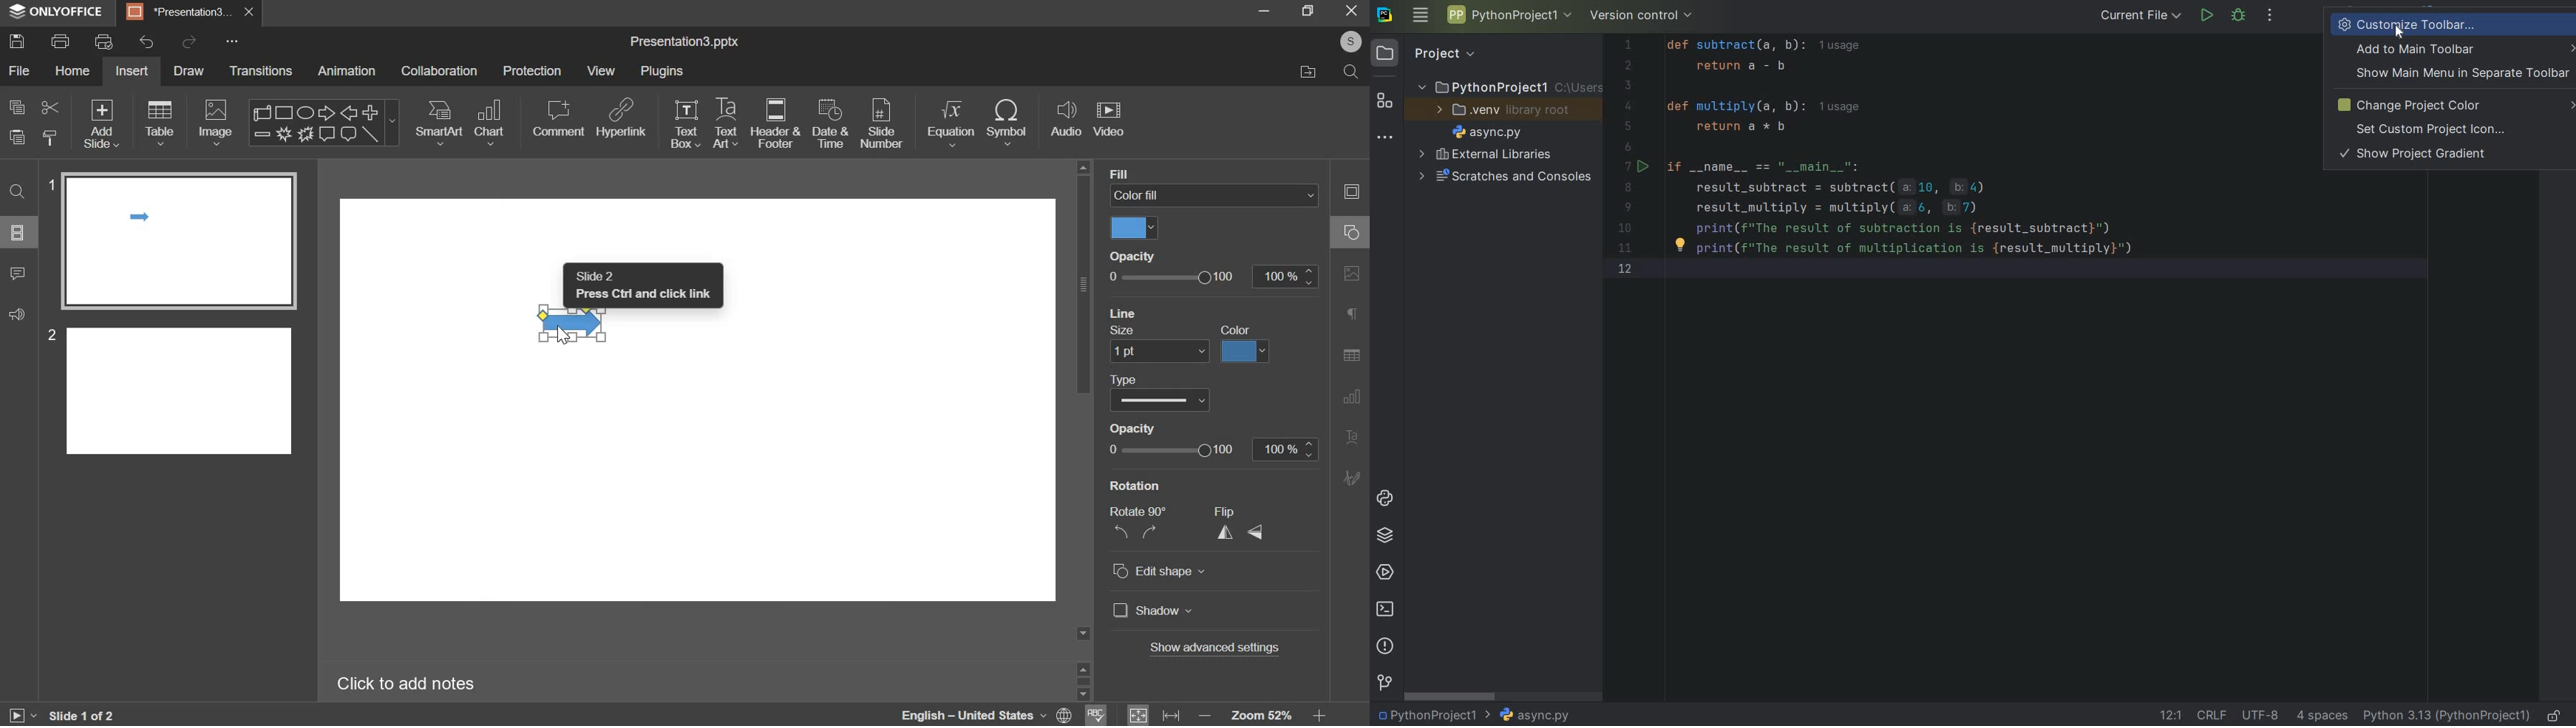  Describe the element at coordinates (17, 232) in the screenshot. I see `slide layout` at that location.